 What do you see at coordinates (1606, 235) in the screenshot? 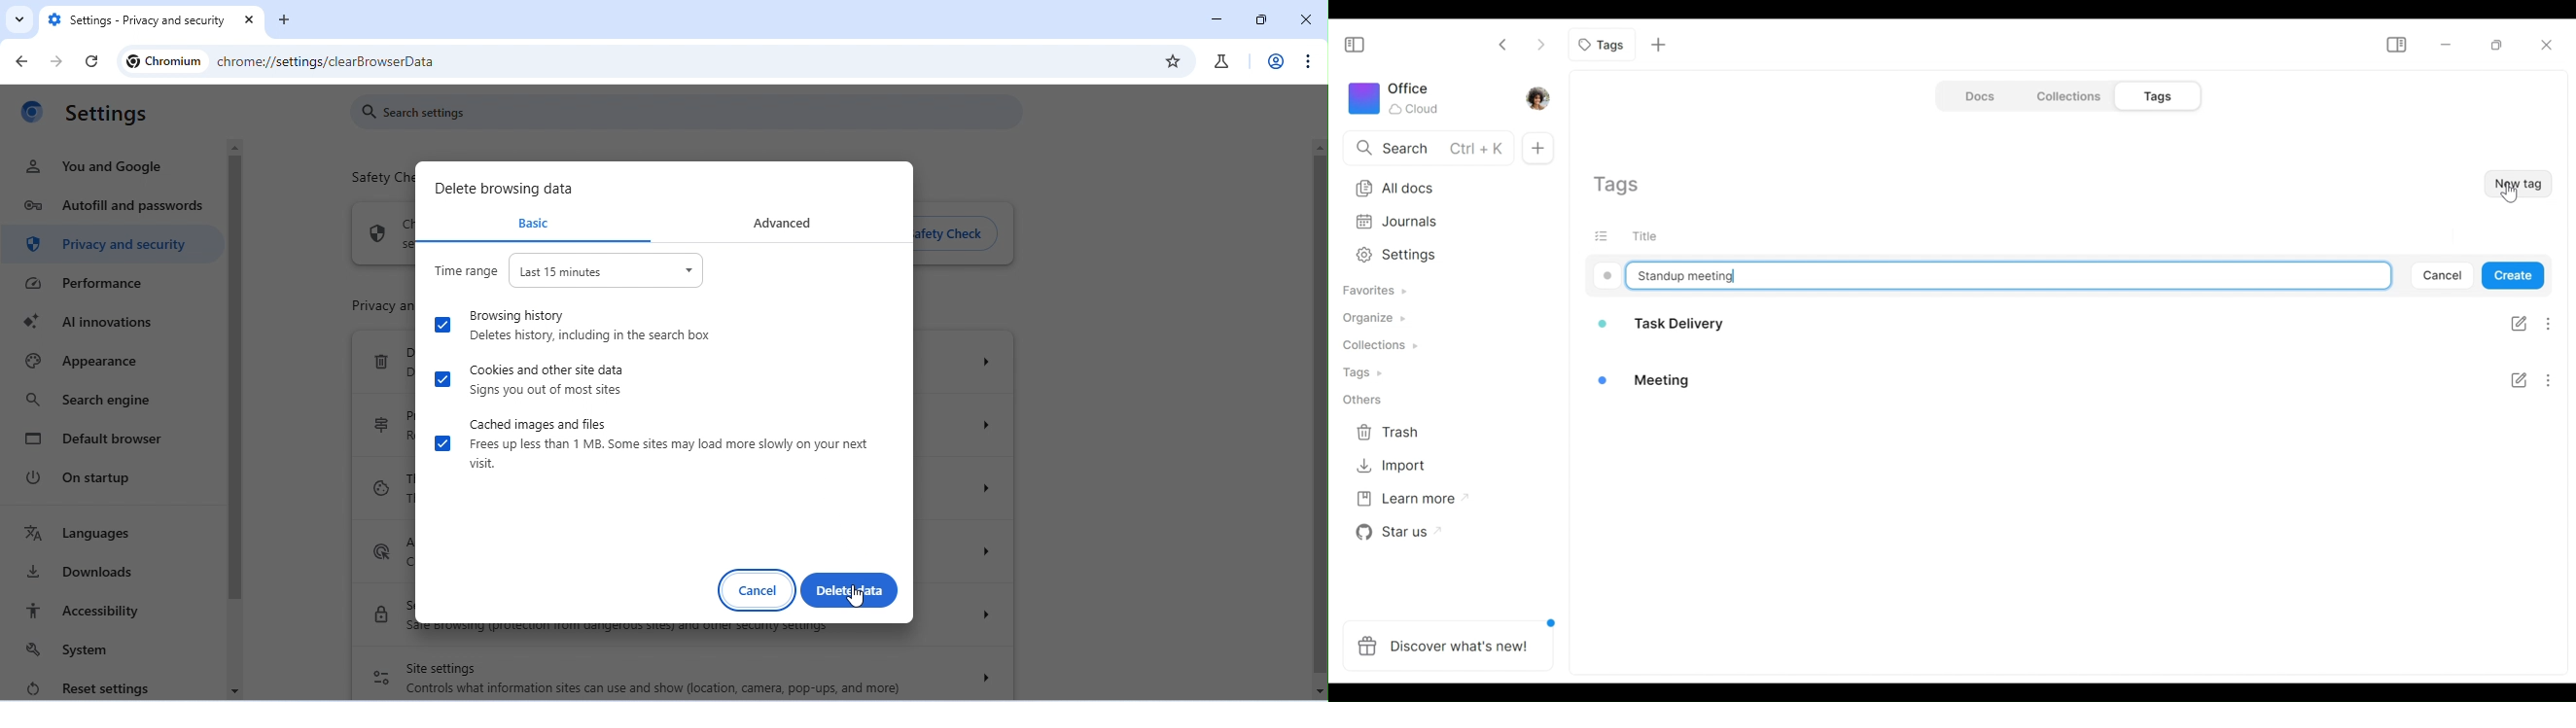
I see `(un) select` at bounding box center [1606, 235].